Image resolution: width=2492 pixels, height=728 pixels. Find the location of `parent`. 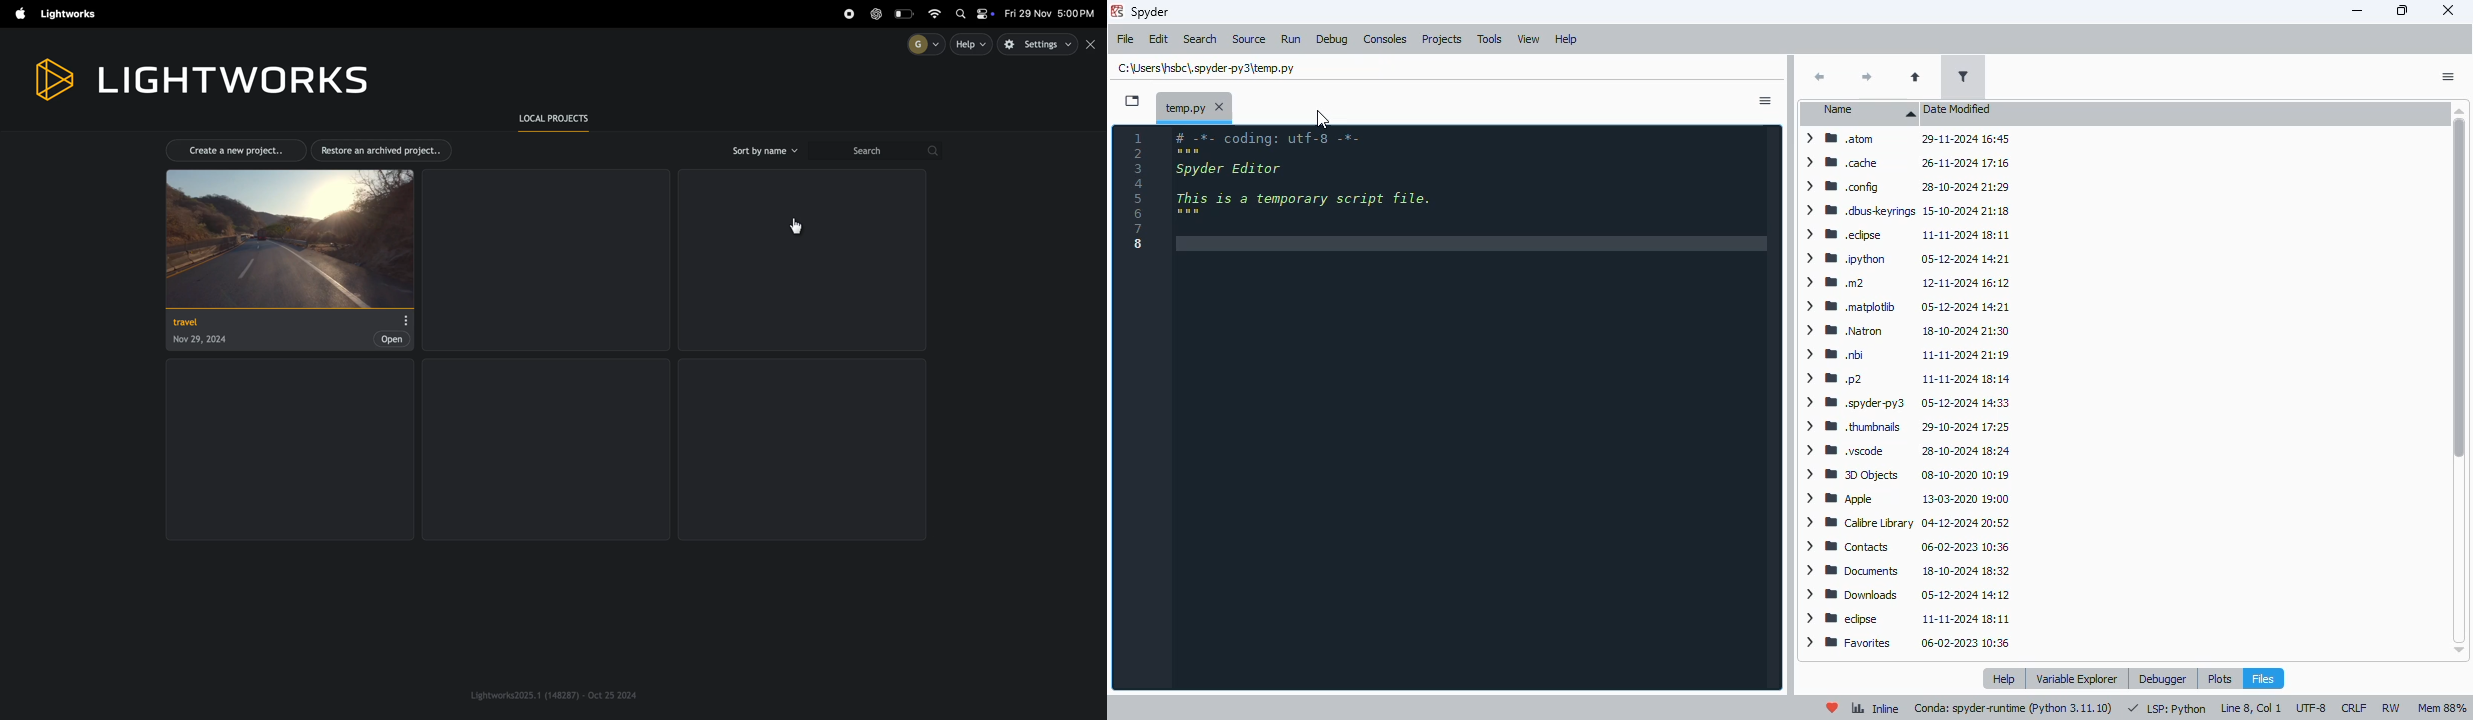

parent is located at coordinates (1917, 78).